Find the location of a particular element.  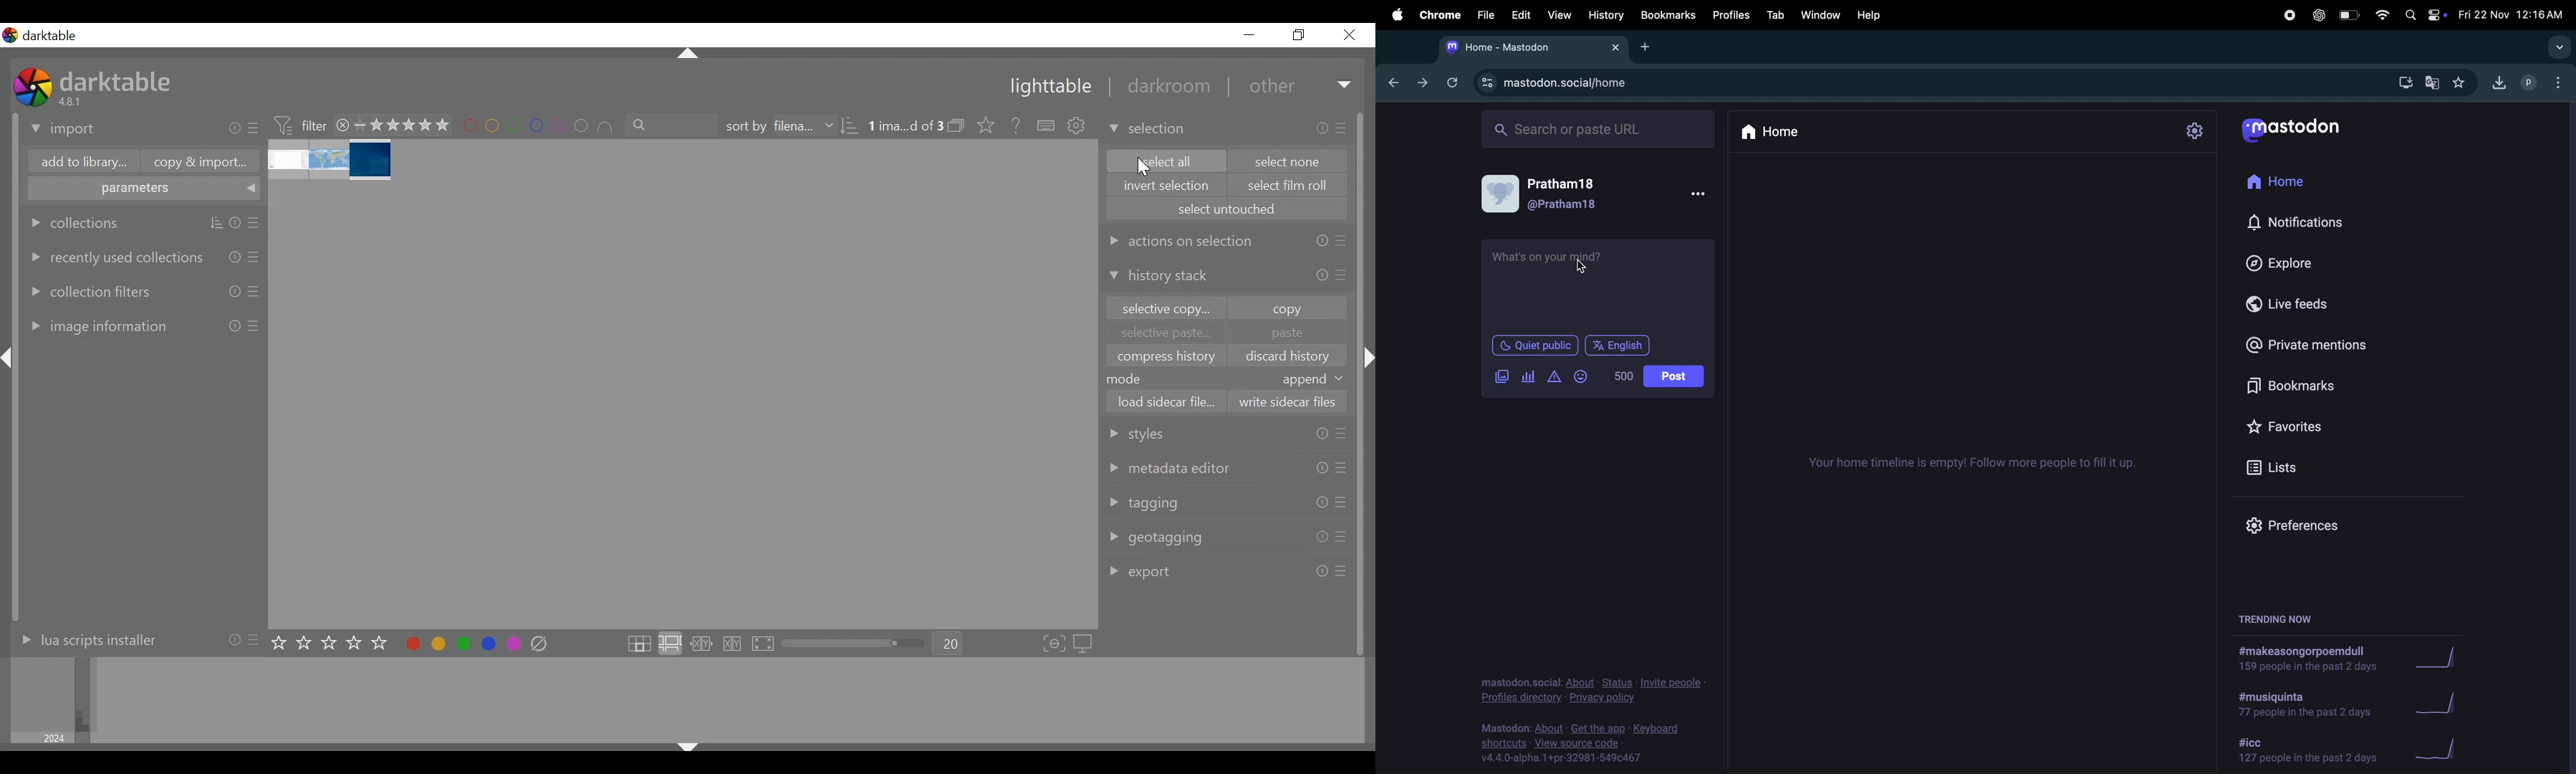

presets is located at coordinates (254, 326).